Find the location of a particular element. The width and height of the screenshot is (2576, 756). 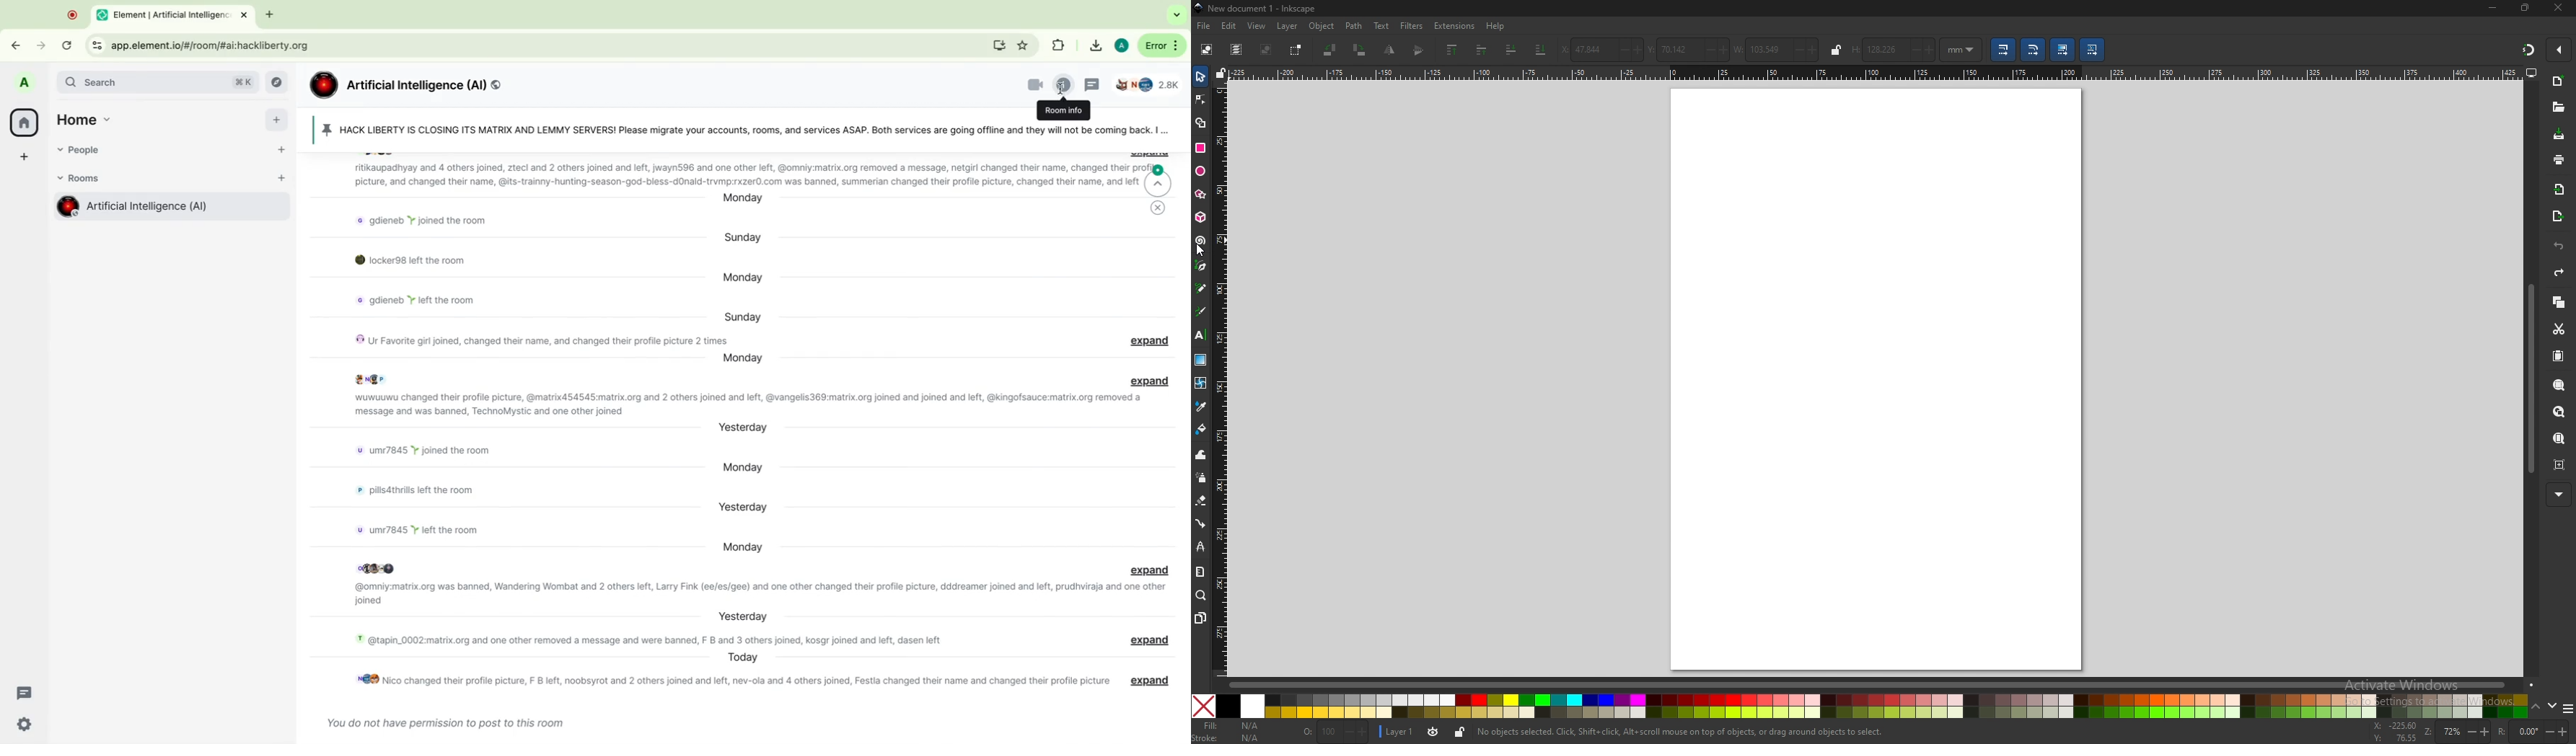

recording is located at coordinates (73, 14).